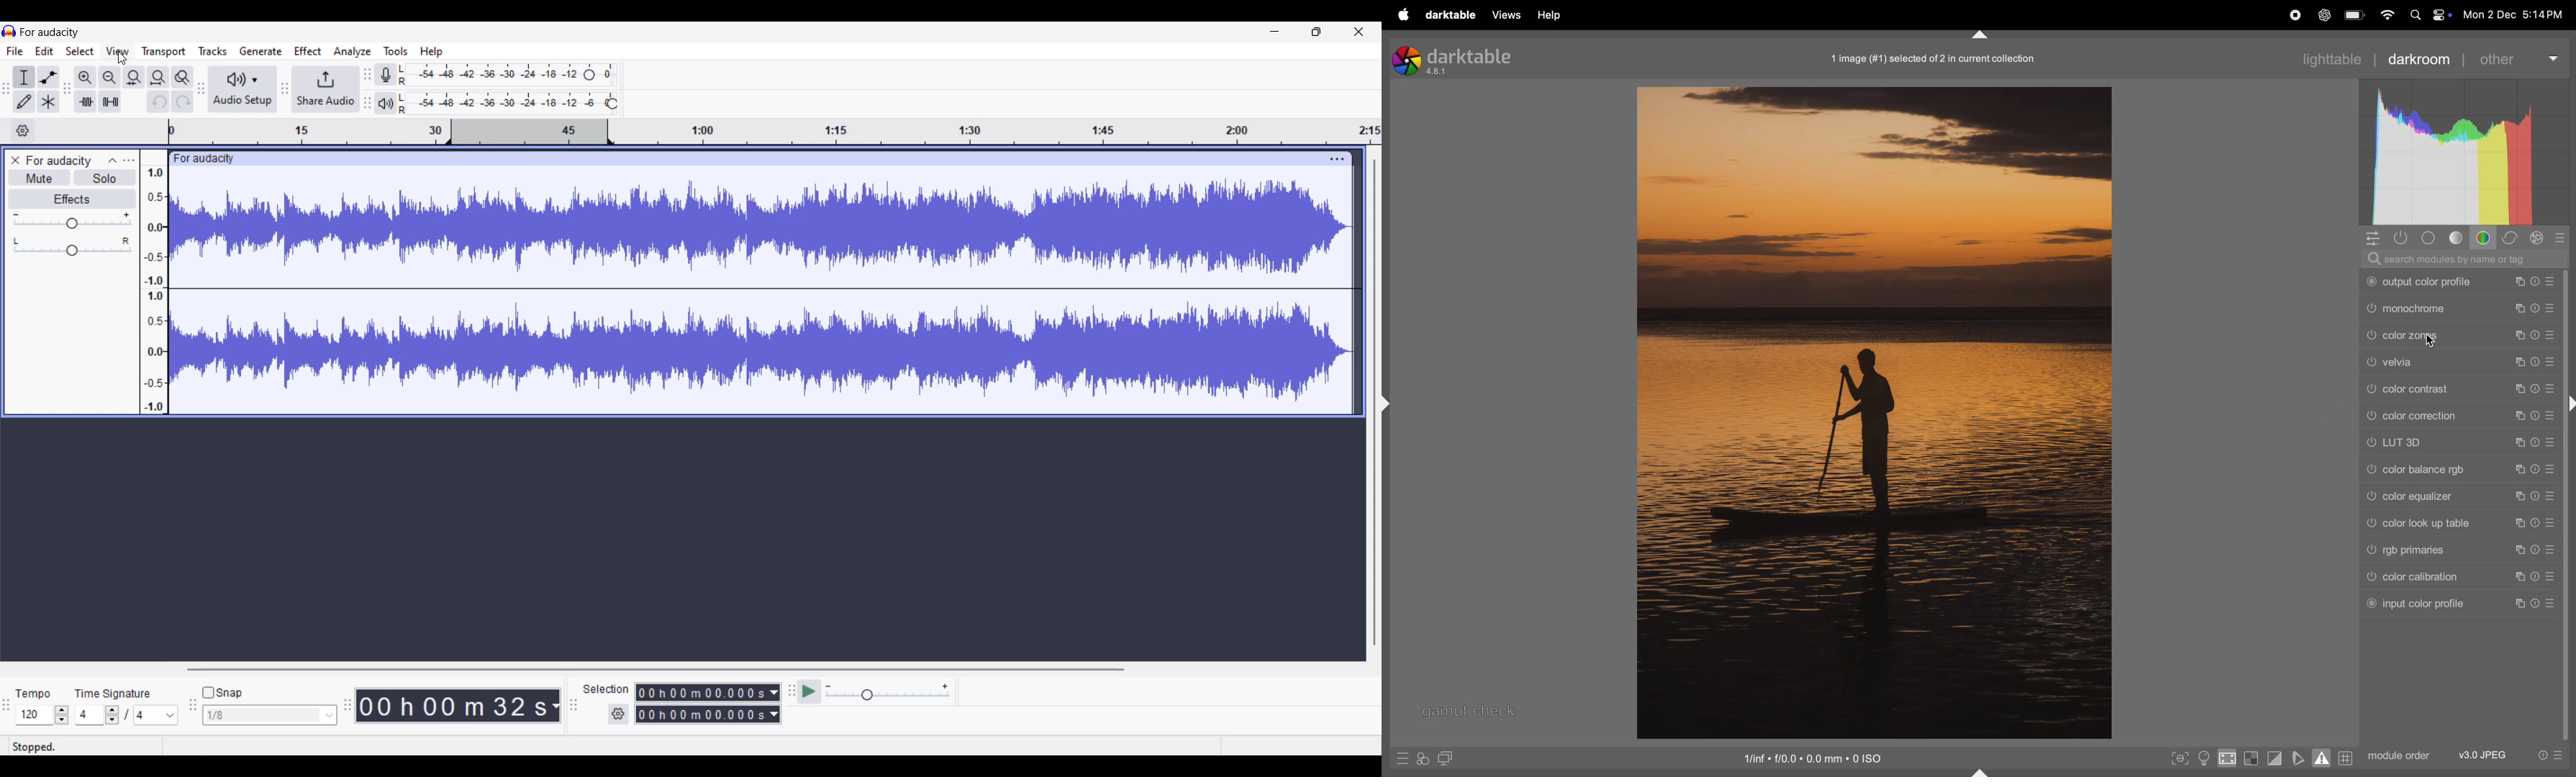 The width and height of the screenshot is (2576, 784). Describe the element at coordinates (158, 101) in the screenshot. I see `Undo` at that location.